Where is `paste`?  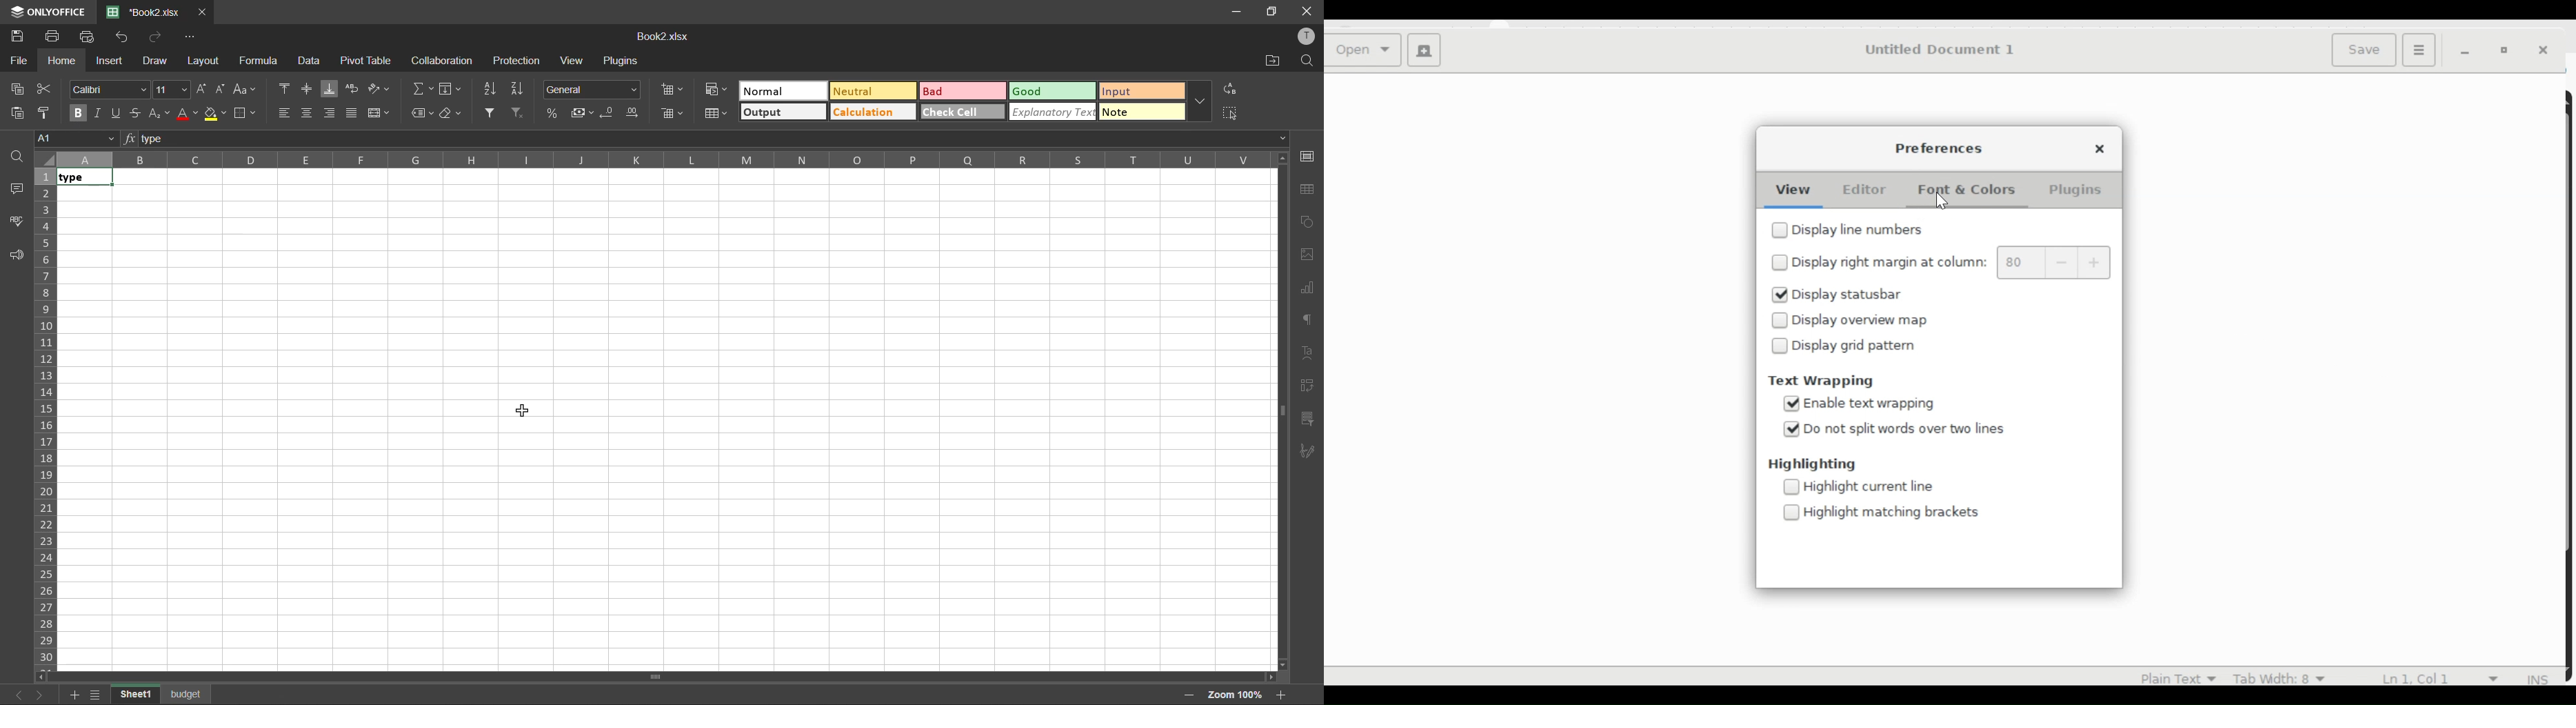
paste is located at coordinates (19, 113).